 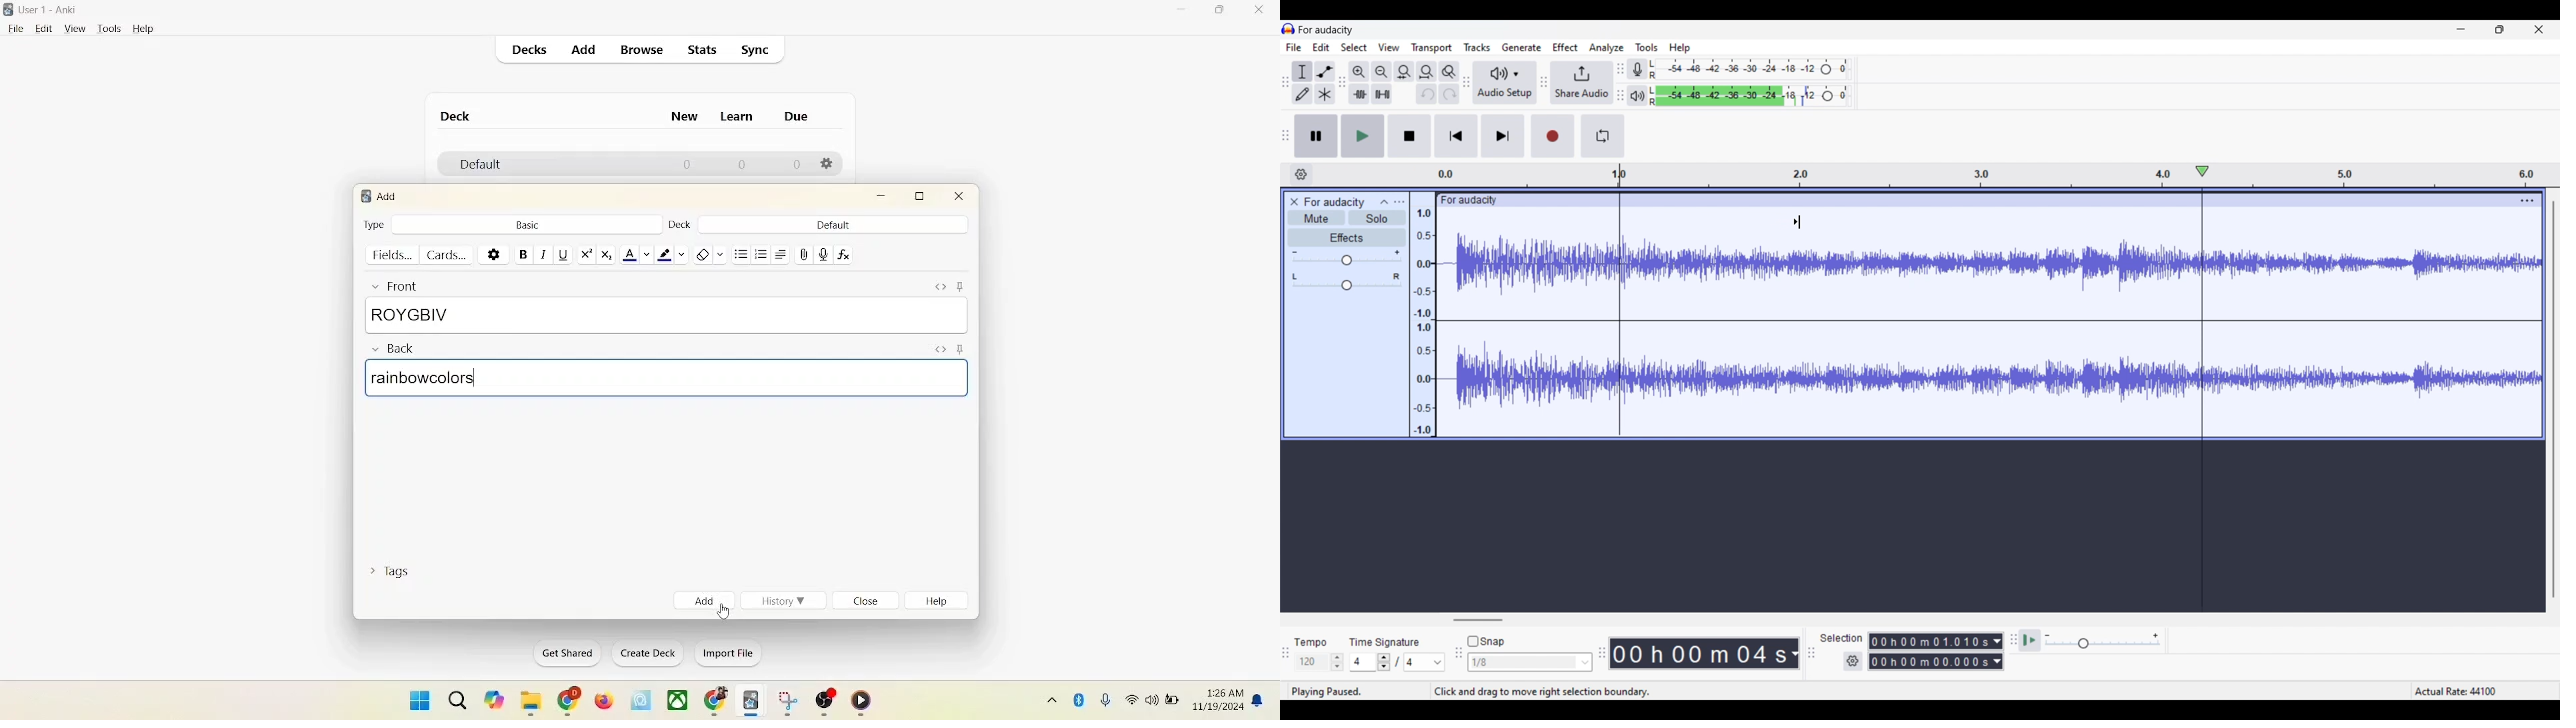 What do you see at coordinates (689, 166) in the screenshot?
I see `` at bounding box center [689, 166].